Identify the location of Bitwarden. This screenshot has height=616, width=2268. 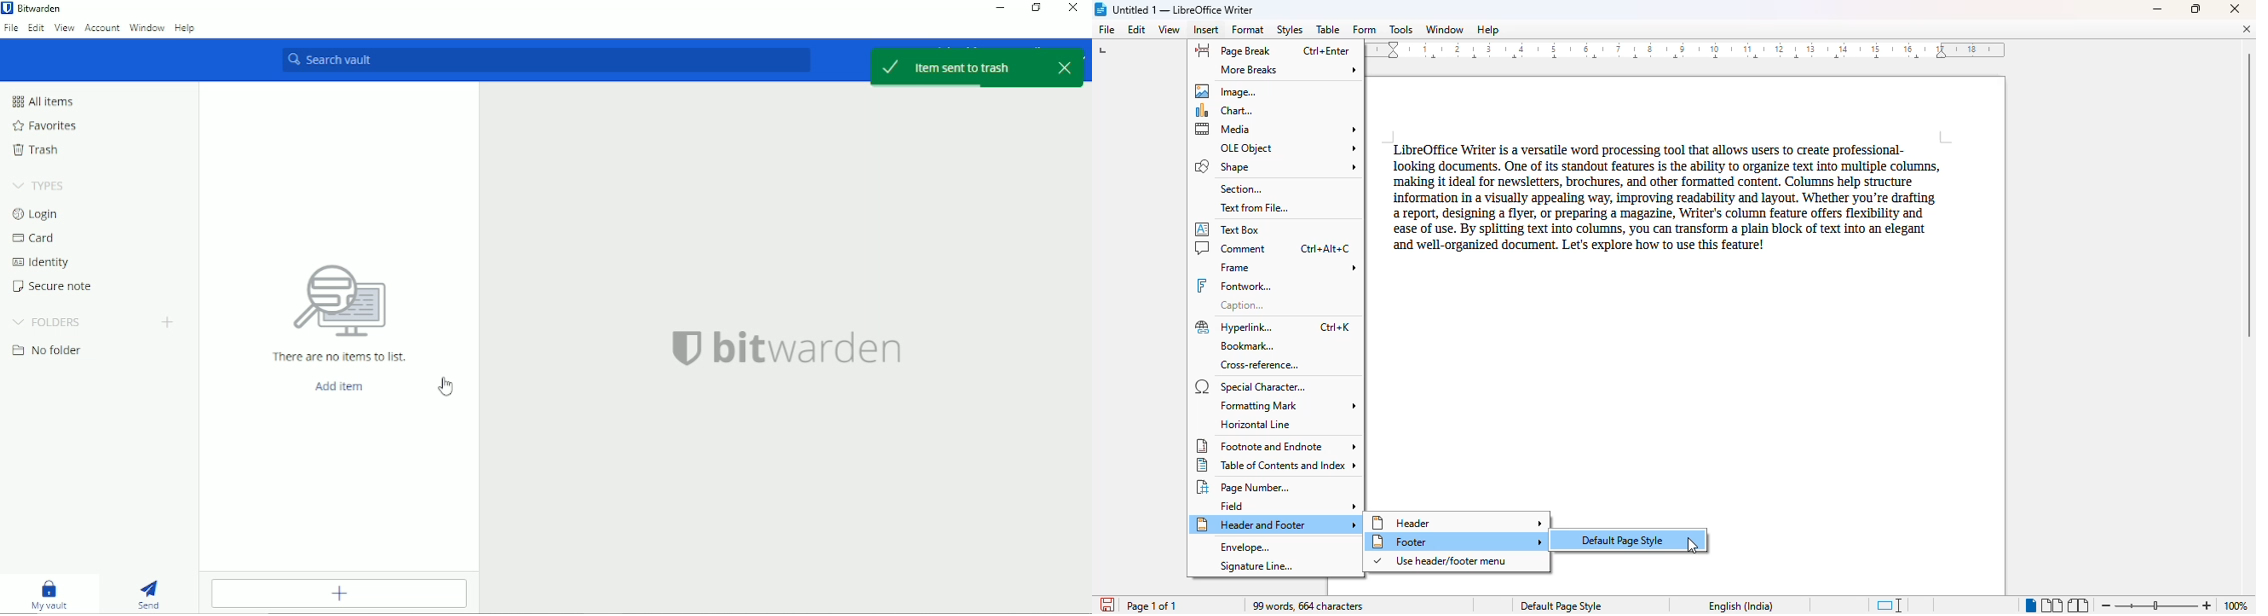
(45, 9).